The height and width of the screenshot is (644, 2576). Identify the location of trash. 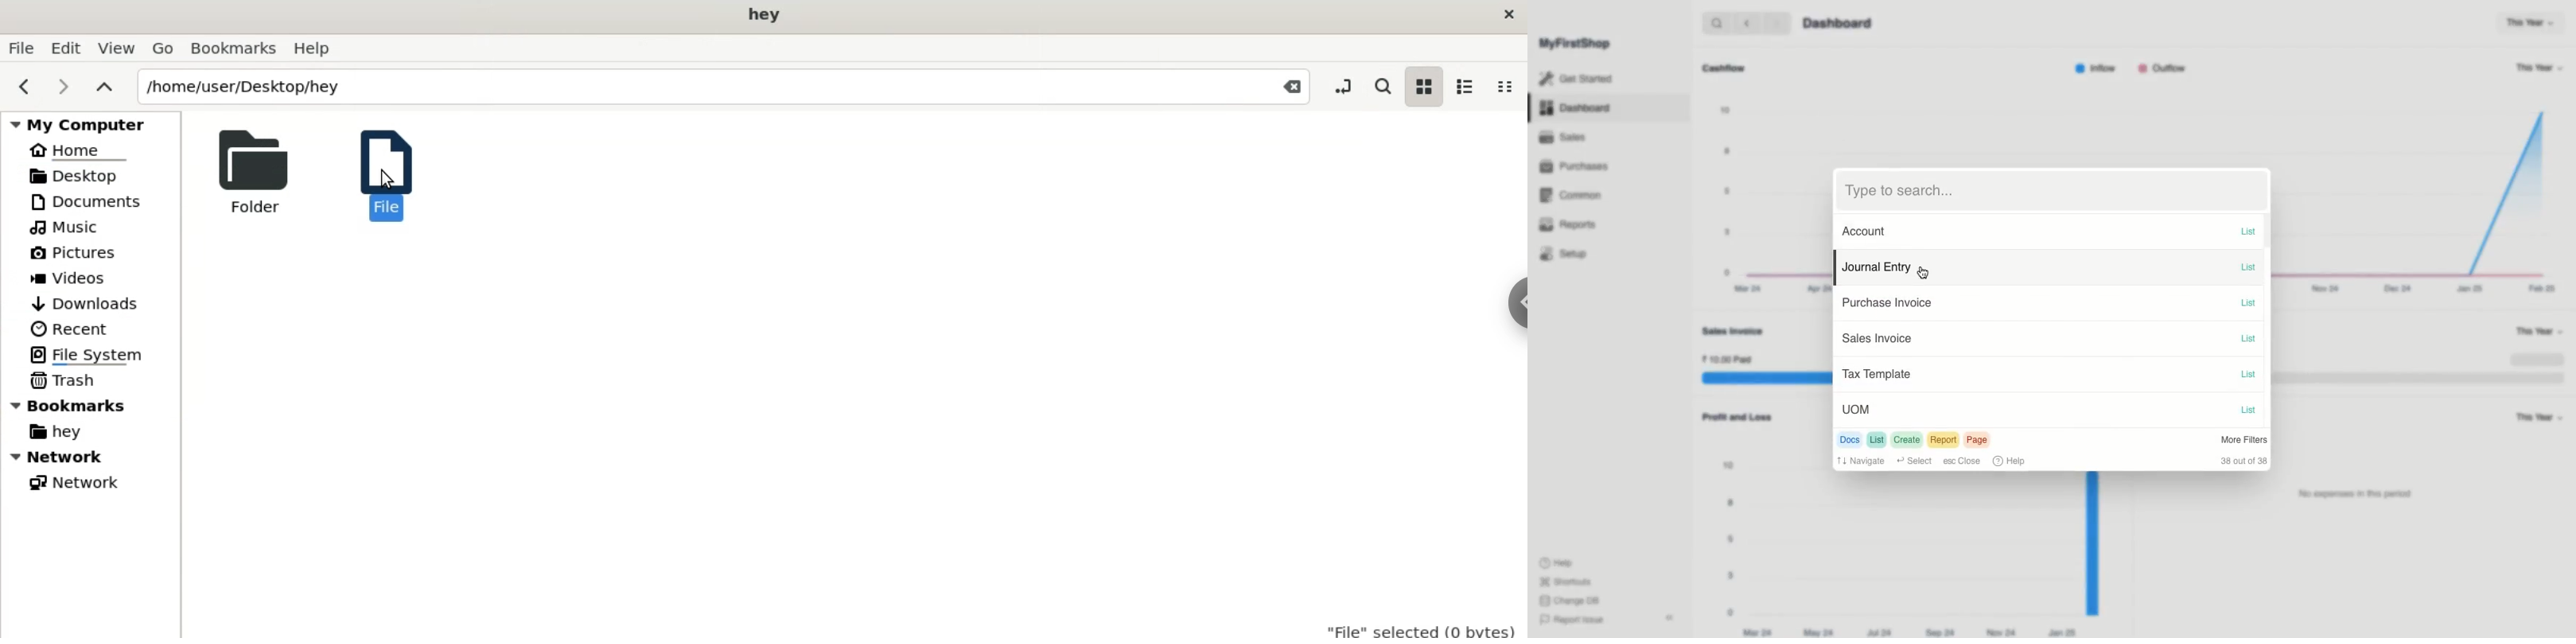
(63, 379).